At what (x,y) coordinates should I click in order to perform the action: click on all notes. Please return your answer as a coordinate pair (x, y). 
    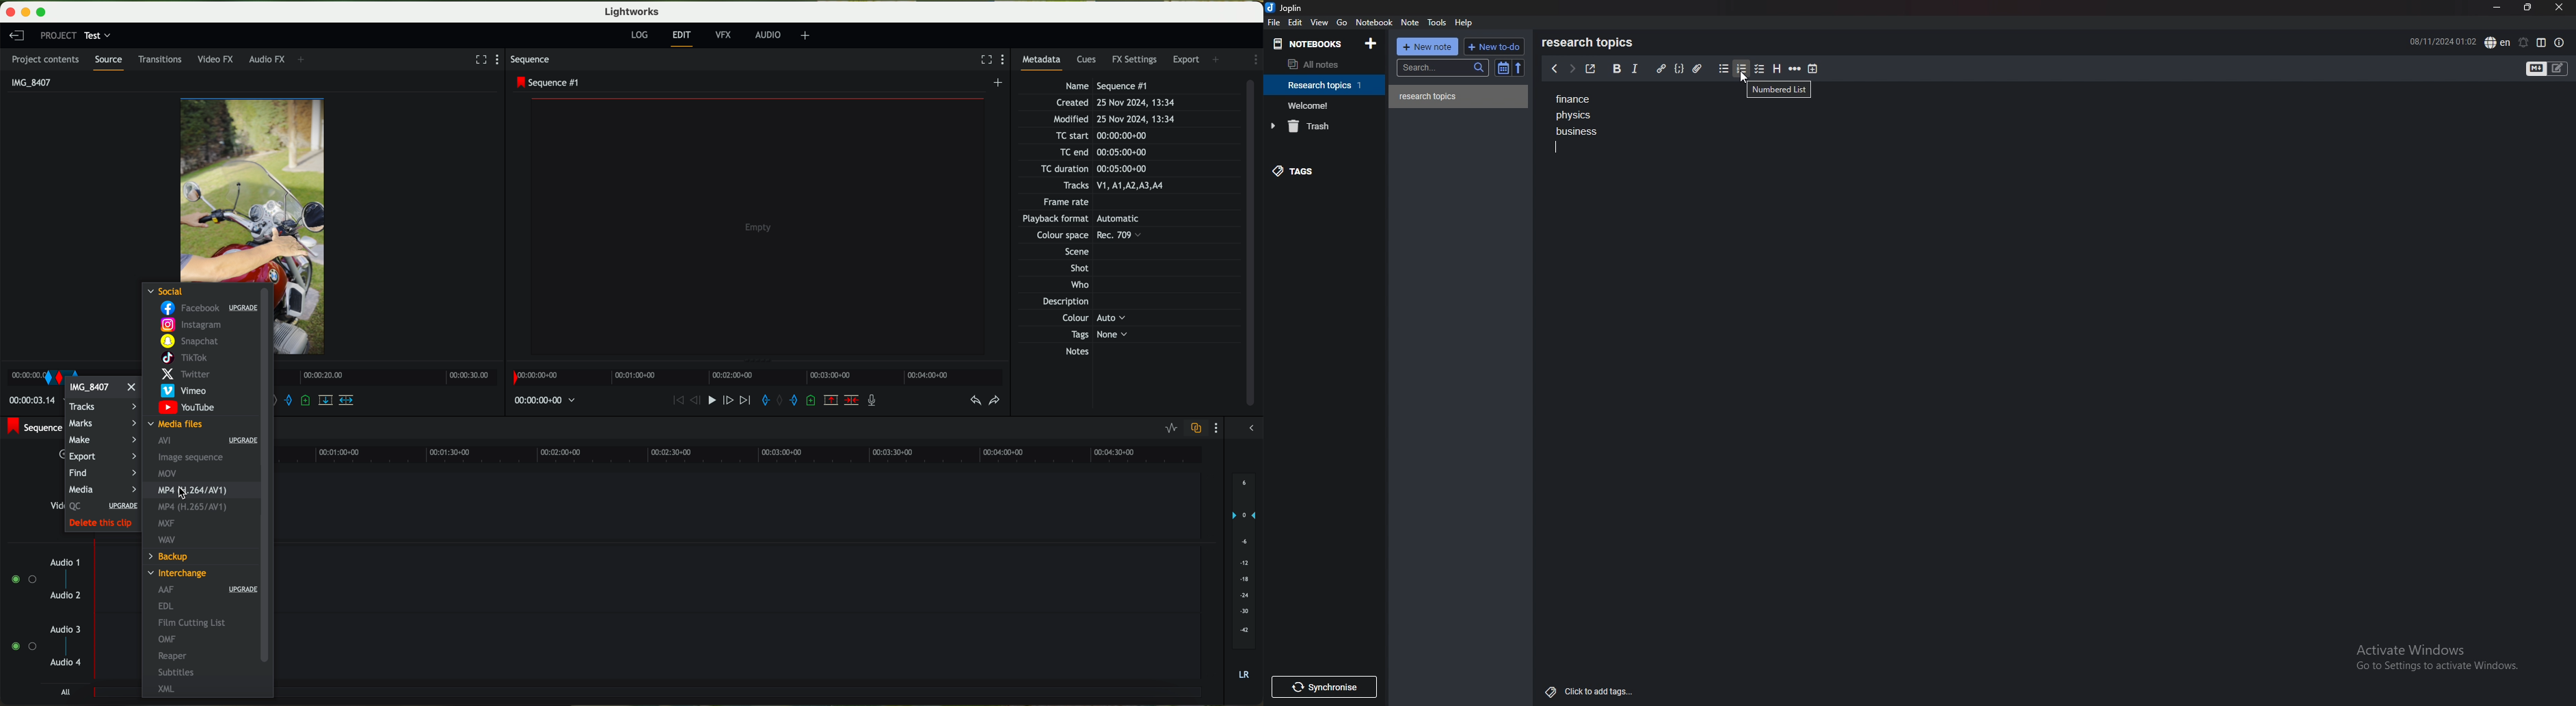
    Looking at the image, I should click on (1319, 65).